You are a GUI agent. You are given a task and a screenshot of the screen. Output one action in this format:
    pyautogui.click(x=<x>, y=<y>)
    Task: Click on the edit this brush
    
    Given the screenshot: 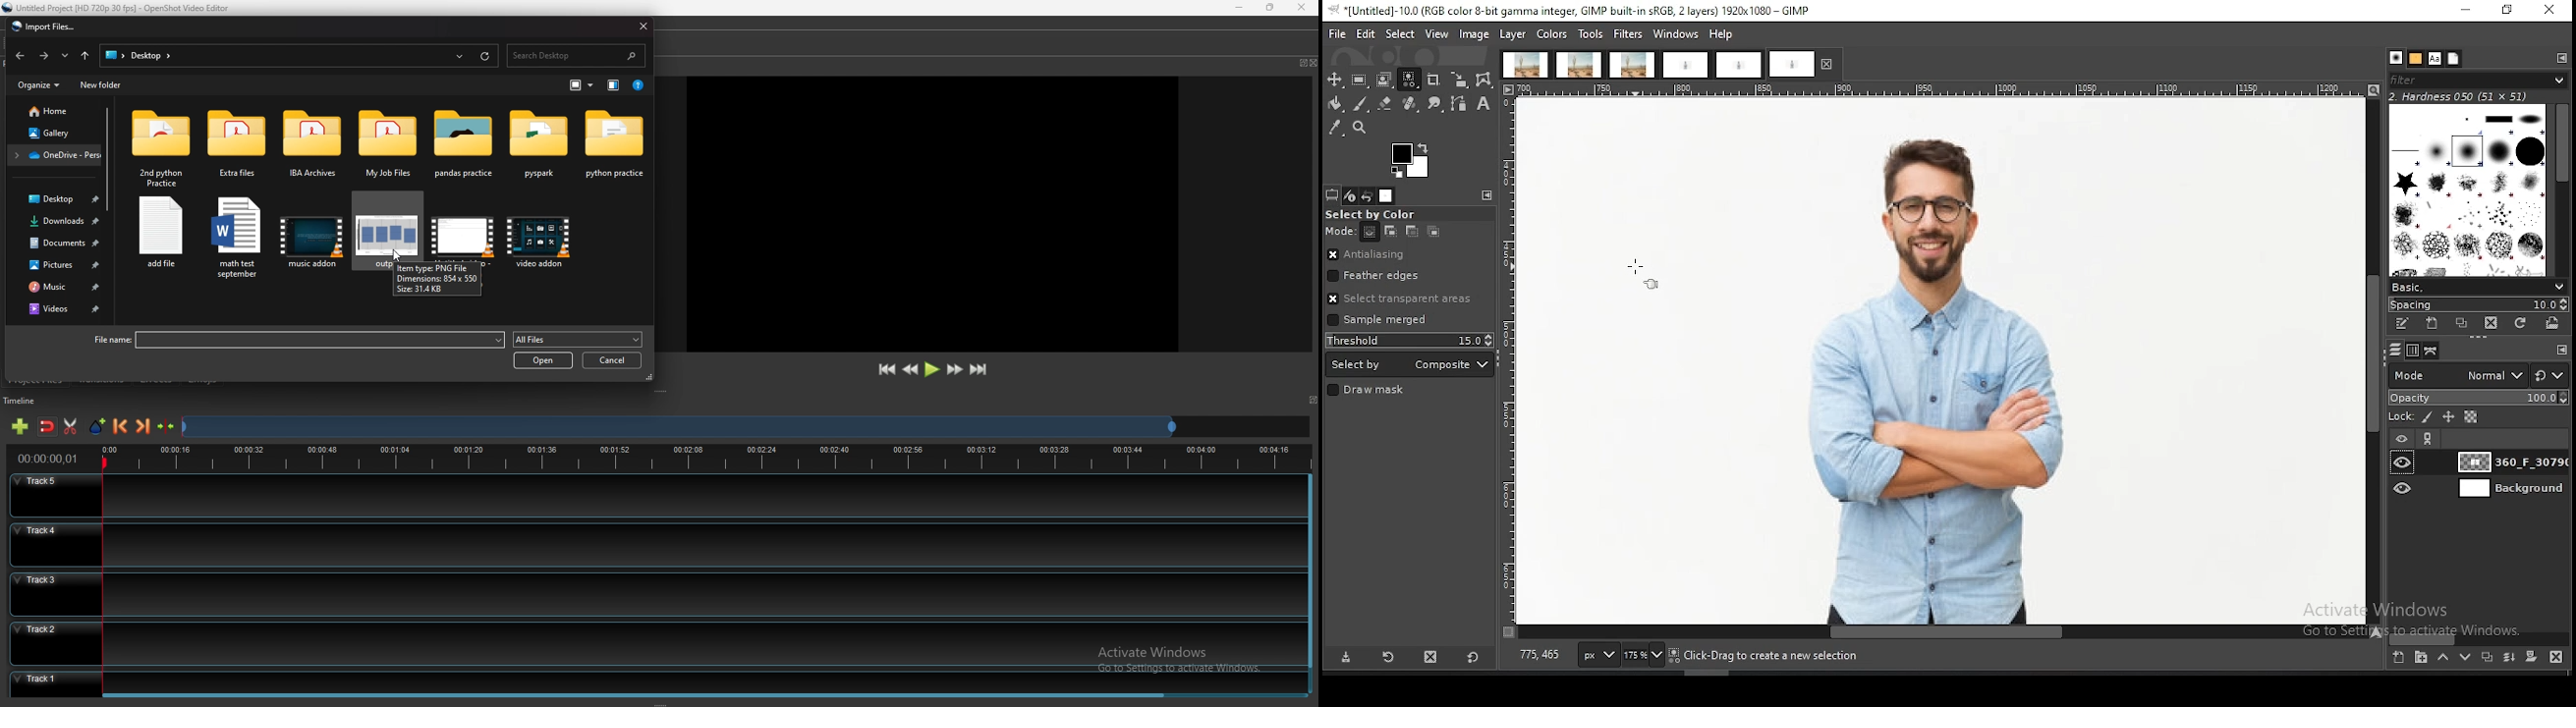 What is the action you would take?
    pyautogui.click(x=2401, y=324)
    